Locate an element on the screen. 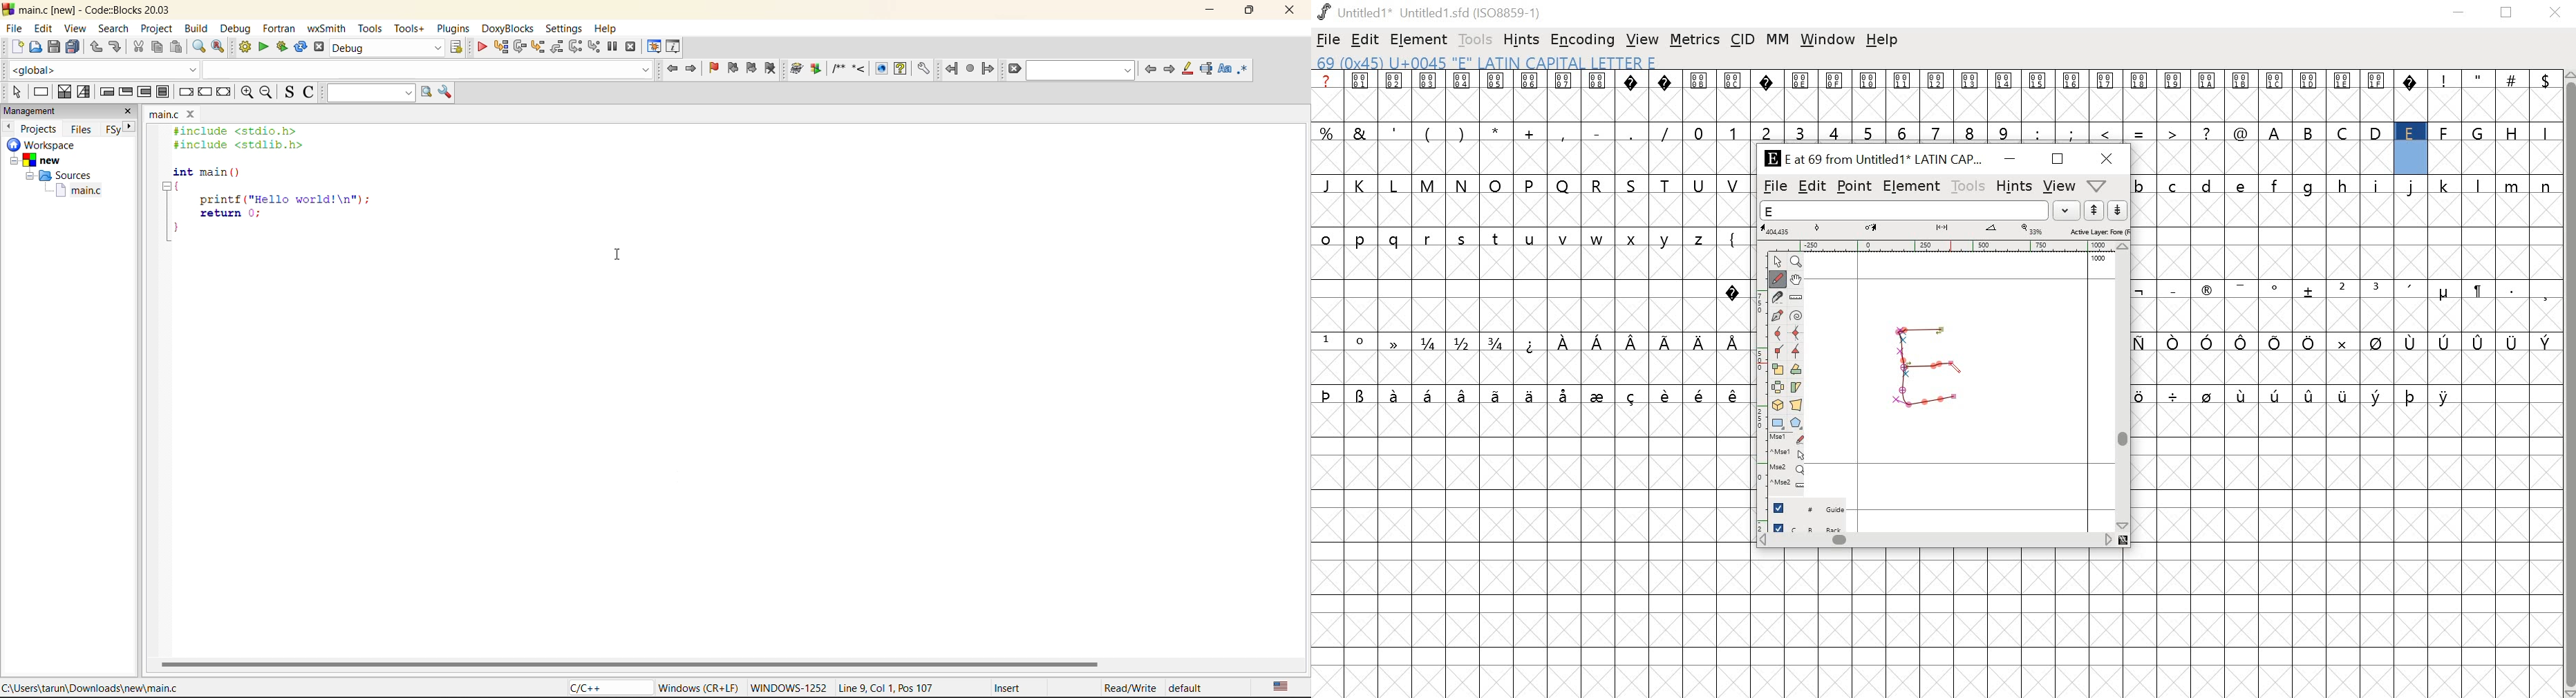 The height and width of the screenshot is (700, 2576). file is located at coordinates (15, 31).